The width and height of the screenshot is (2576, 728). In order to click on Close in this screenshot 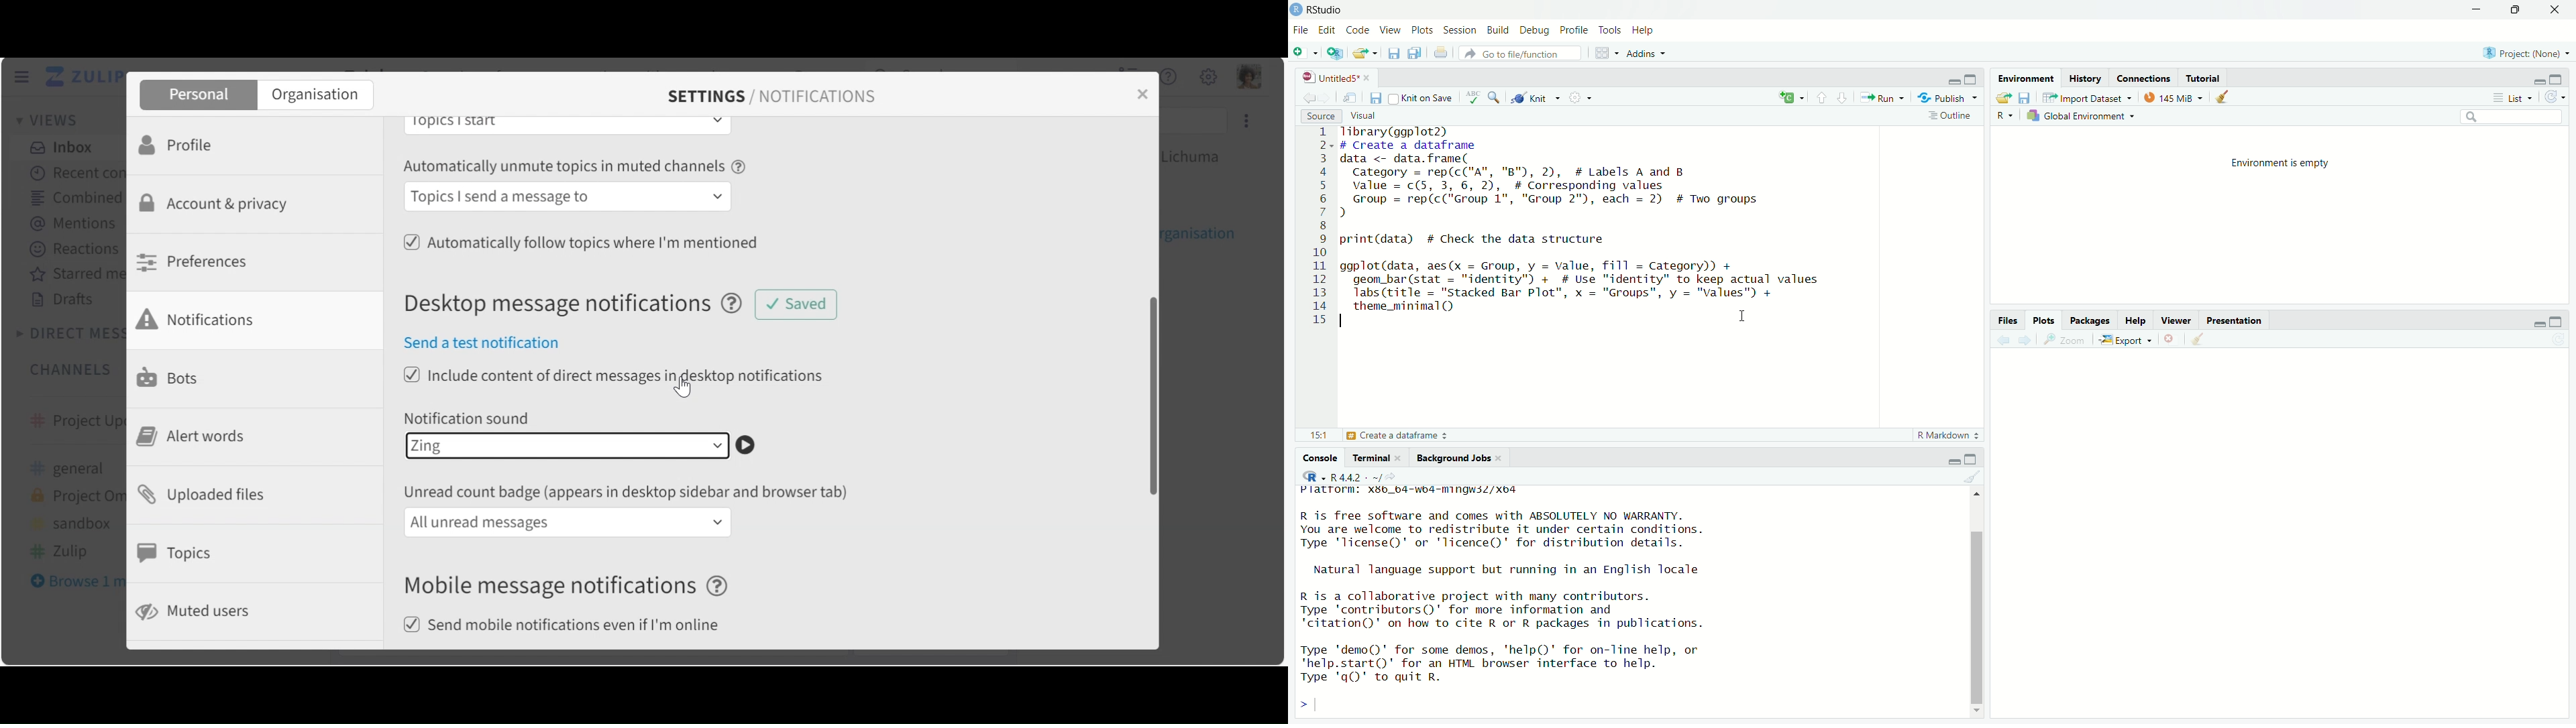, I will do `click(2171, 339)`.